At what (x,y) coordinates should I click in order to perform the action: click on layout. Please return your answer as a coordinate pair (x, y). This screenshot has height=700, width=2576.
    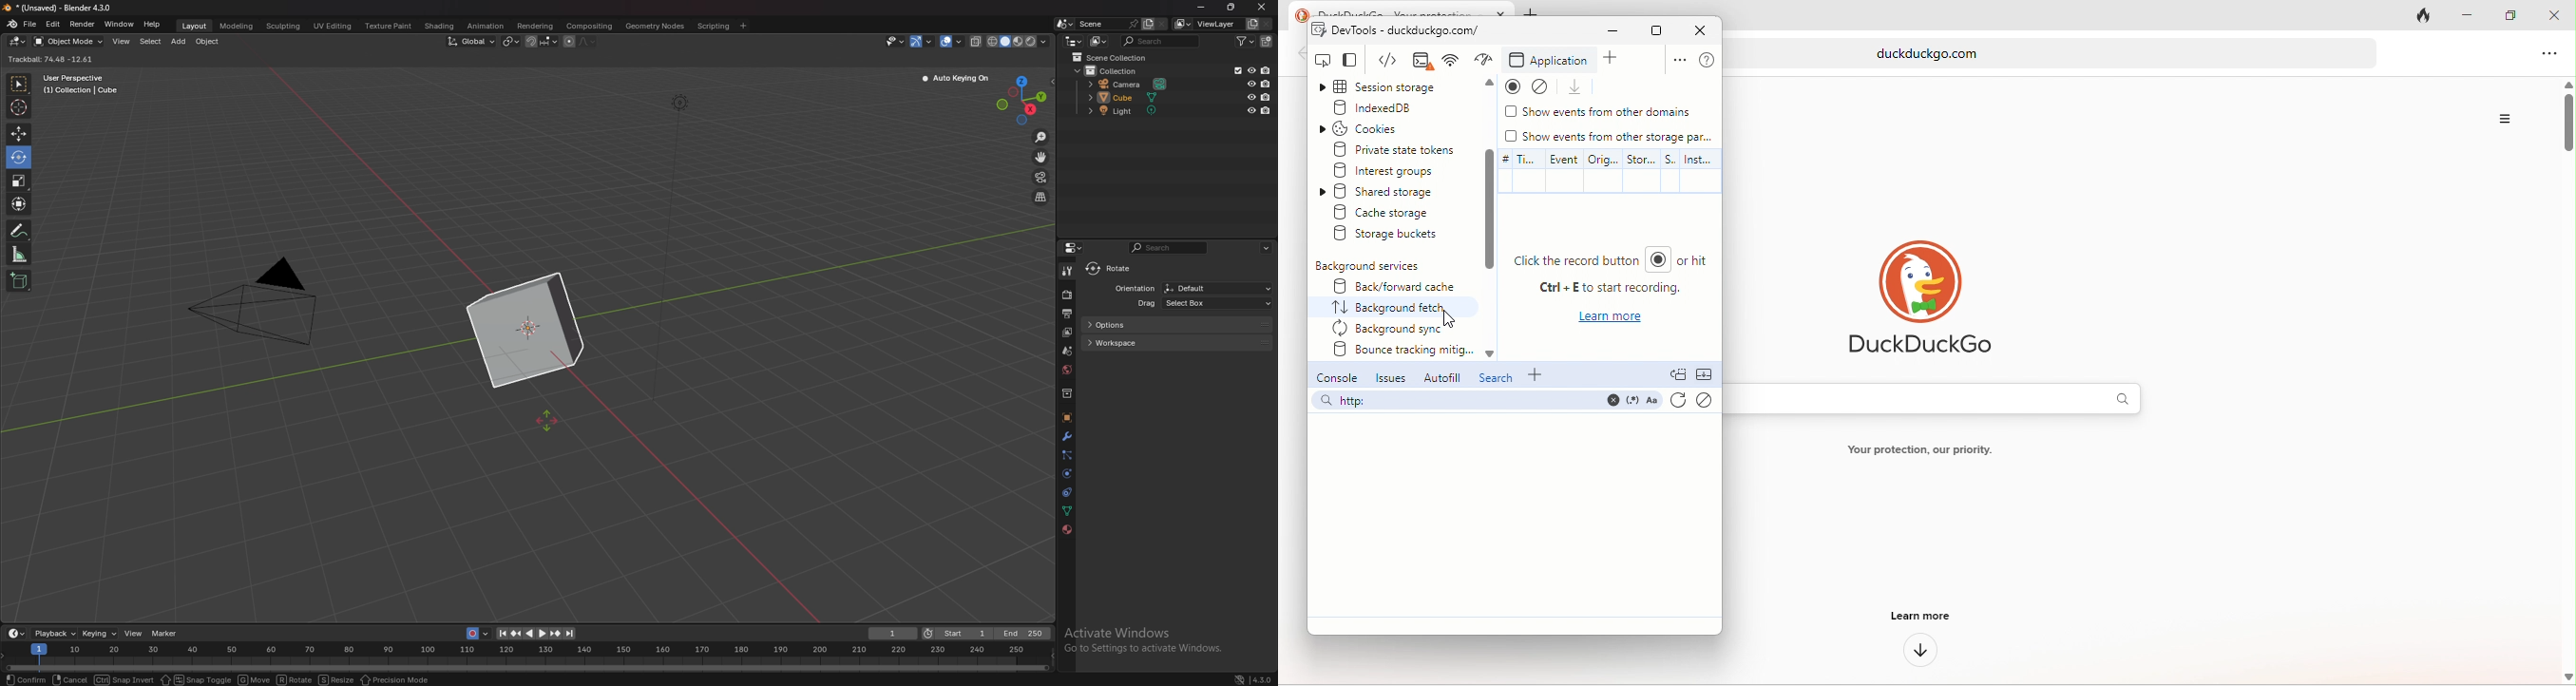
    Looking at the image, I should click on (197, 27).